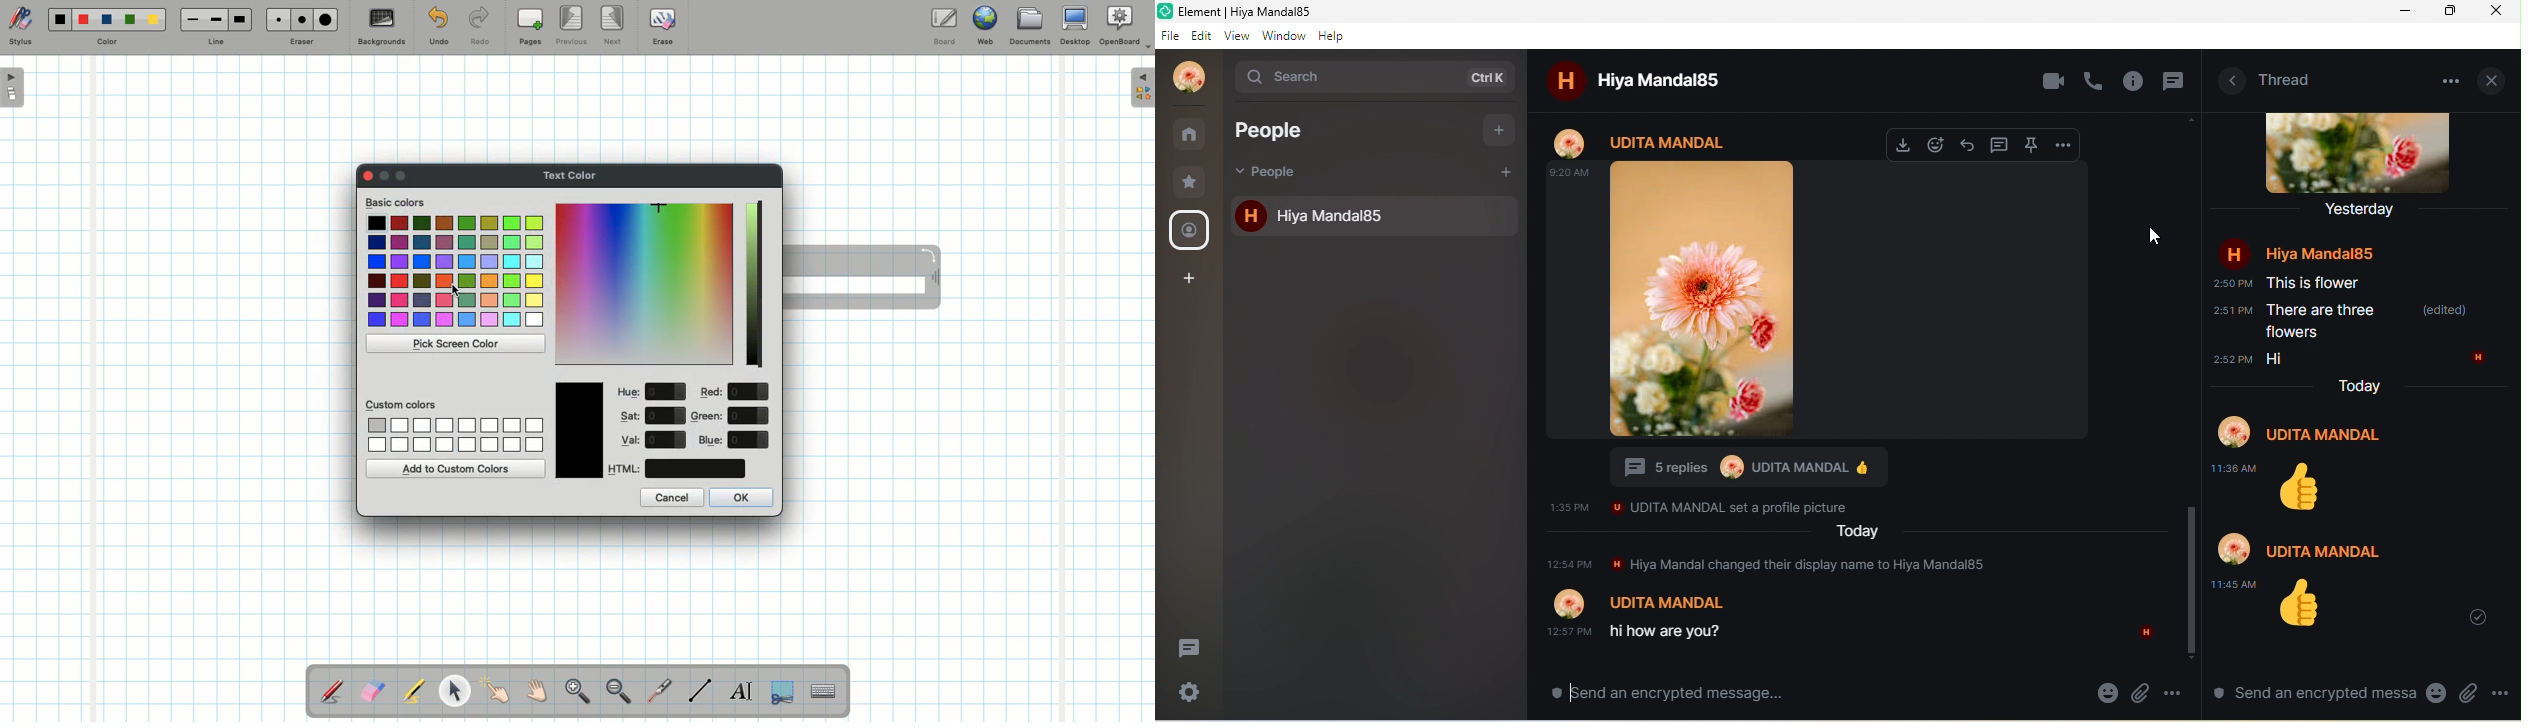 Image resolution: width=2548 pixels, height=728 pixels. Describe the element at coordinates (1732, 467) in the screenshot. I see `Profile picture` at that location.